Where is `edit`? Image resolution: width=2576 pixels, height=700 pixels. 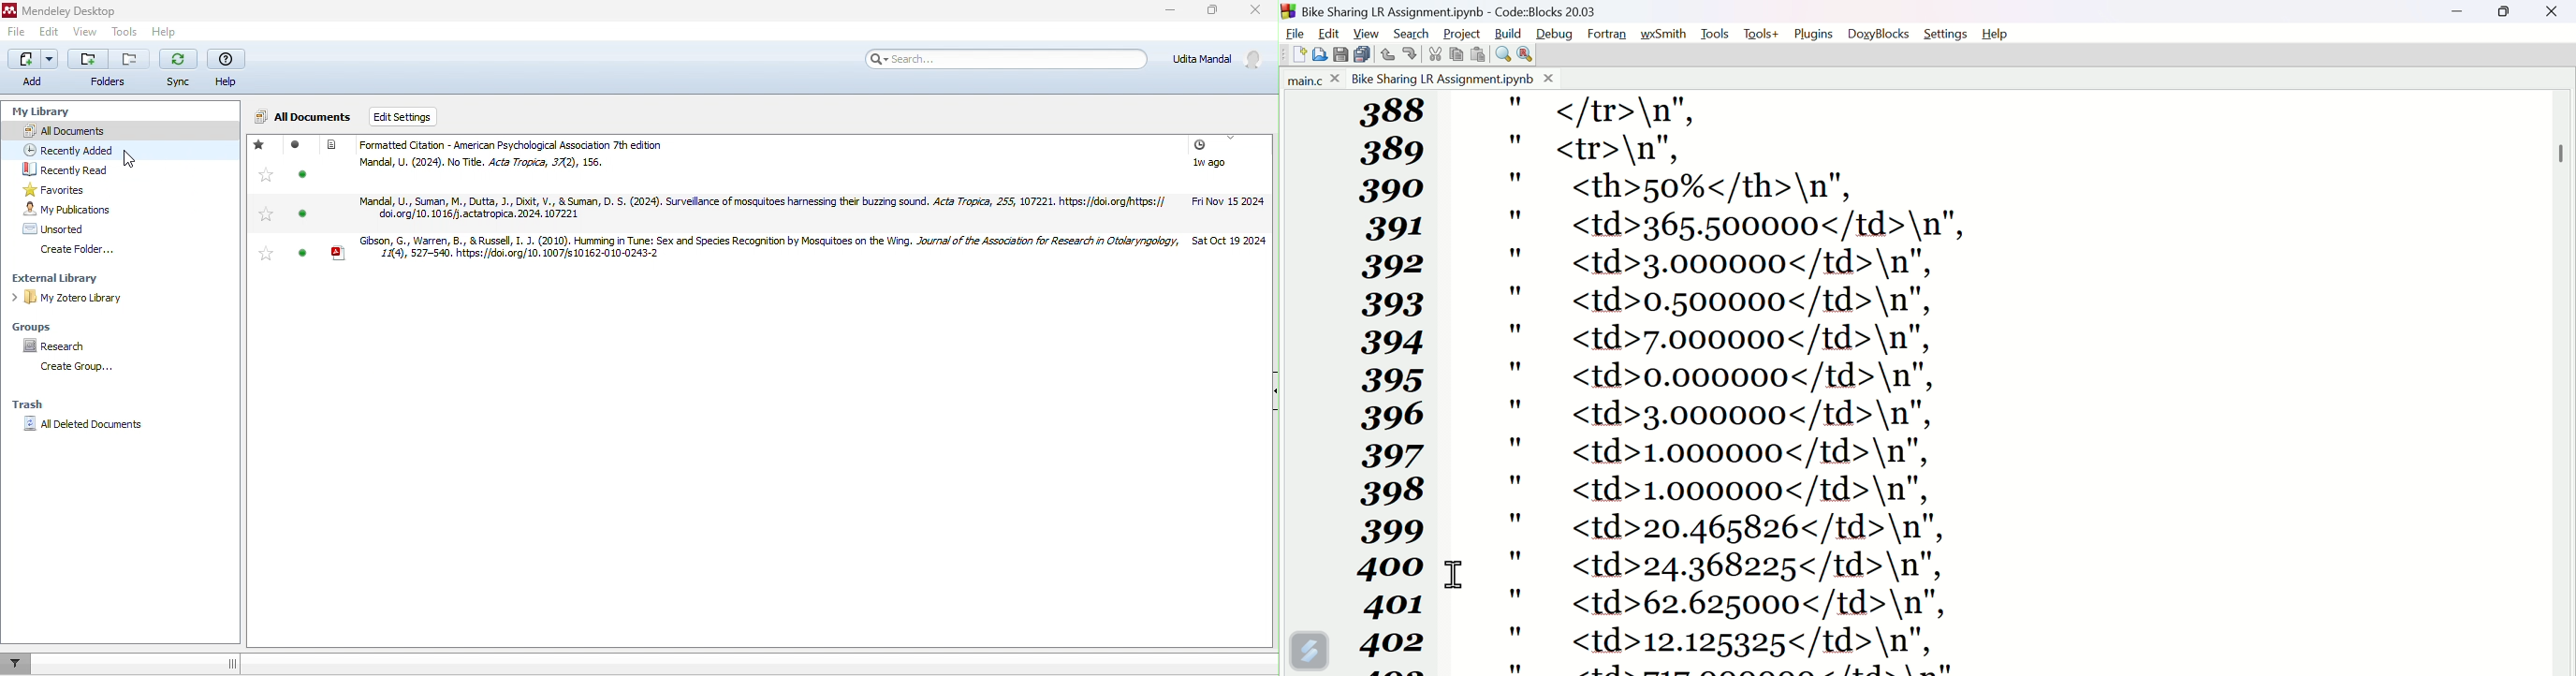 edit is located at coordinates (49, 32).